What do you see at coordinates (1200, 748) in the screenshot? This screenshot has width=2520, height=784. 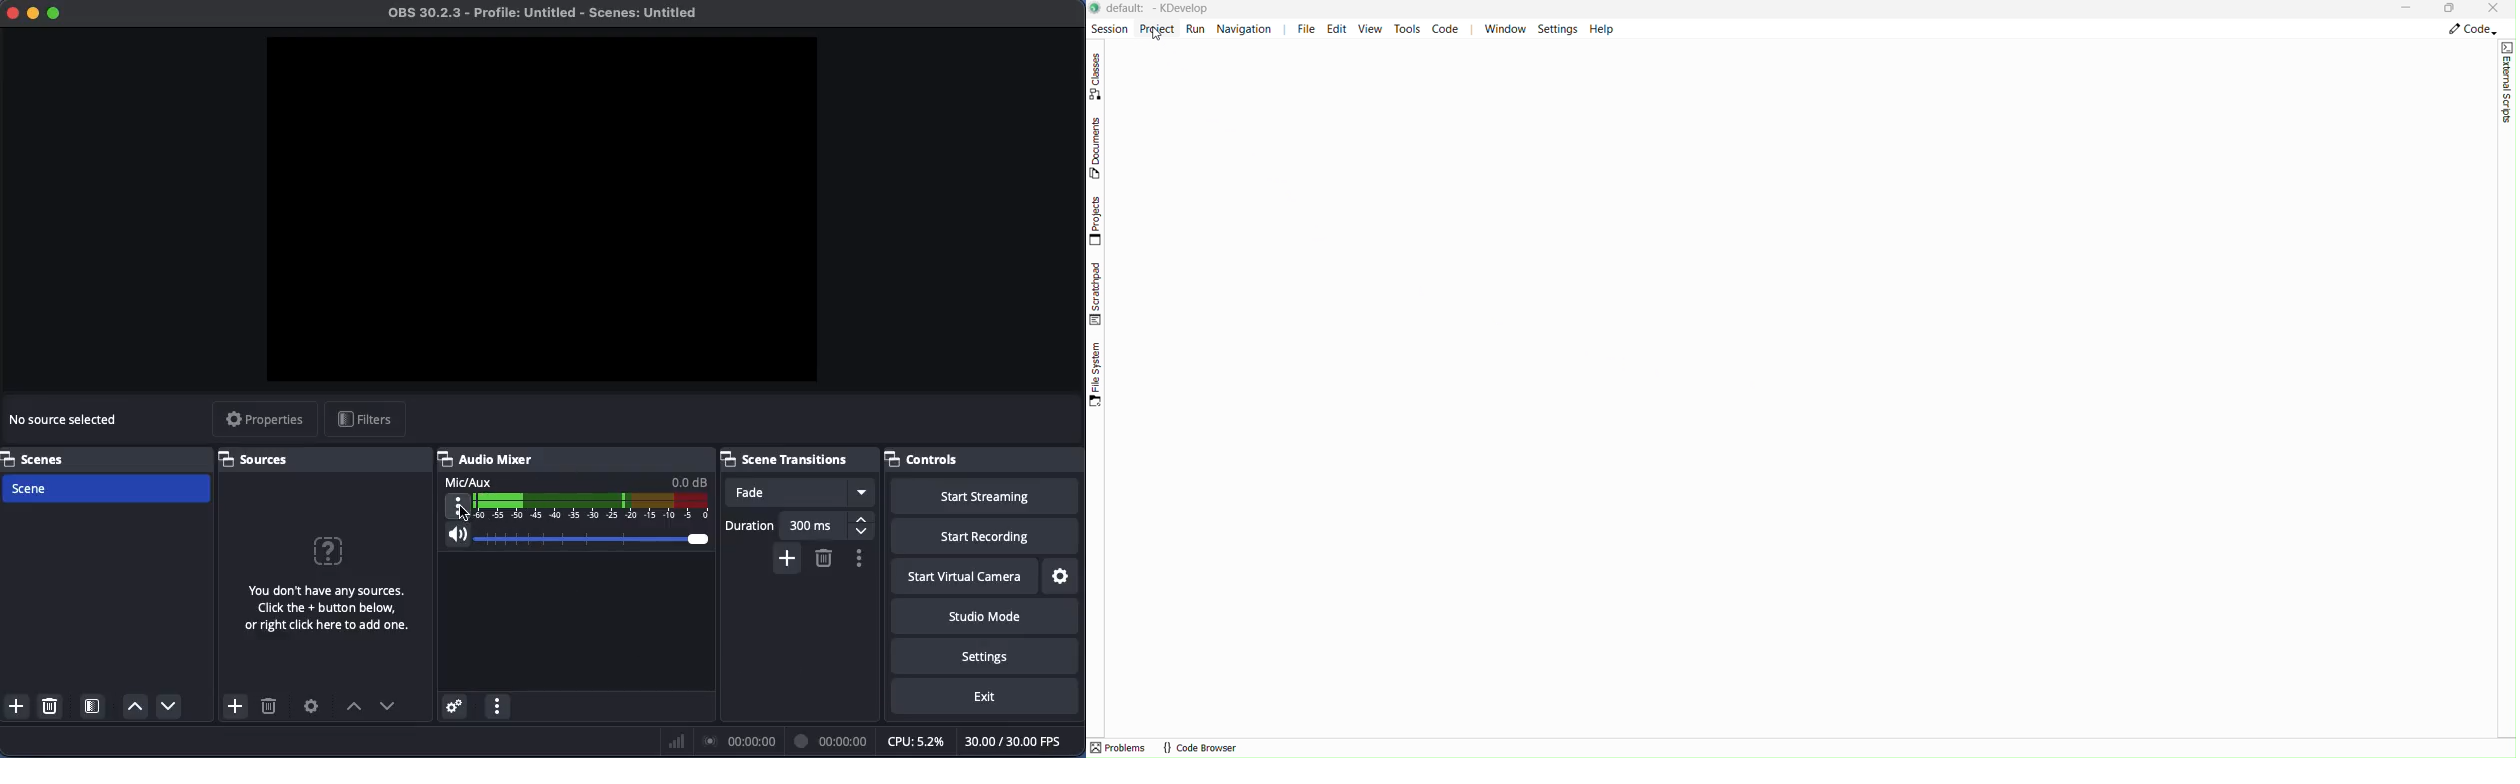 I see `code browser` at bounding box center [1200, 748].